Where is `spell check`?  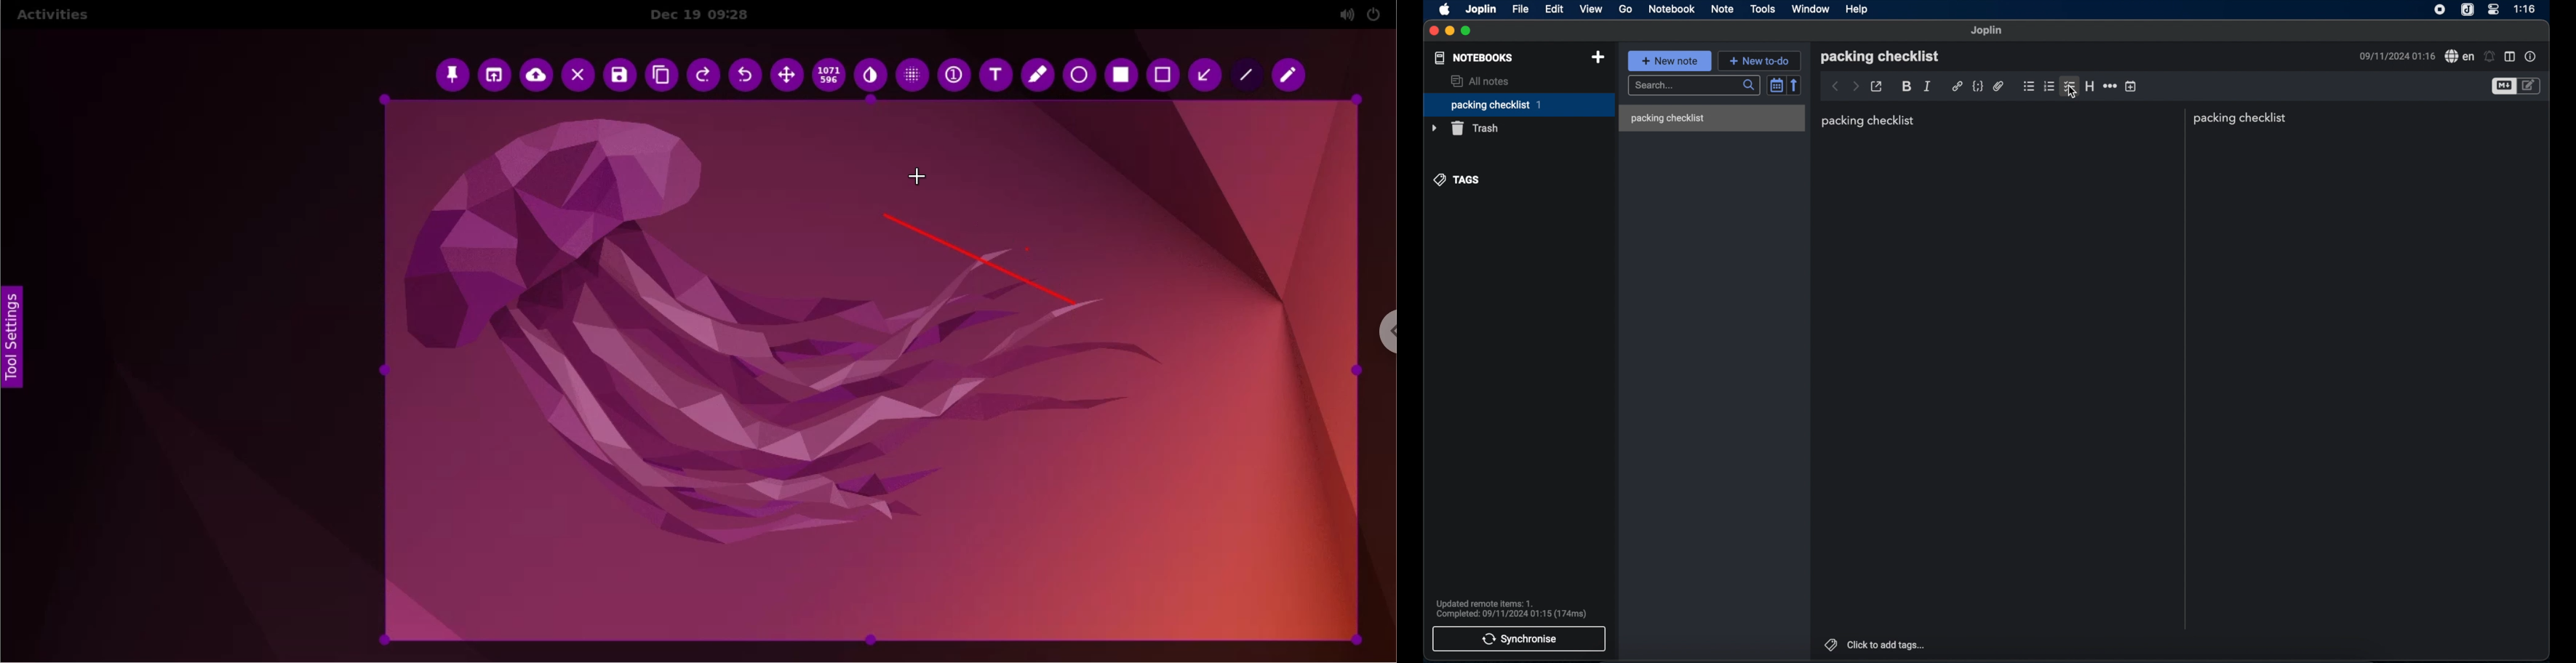 spell check is located at coordinates (2460, 56).